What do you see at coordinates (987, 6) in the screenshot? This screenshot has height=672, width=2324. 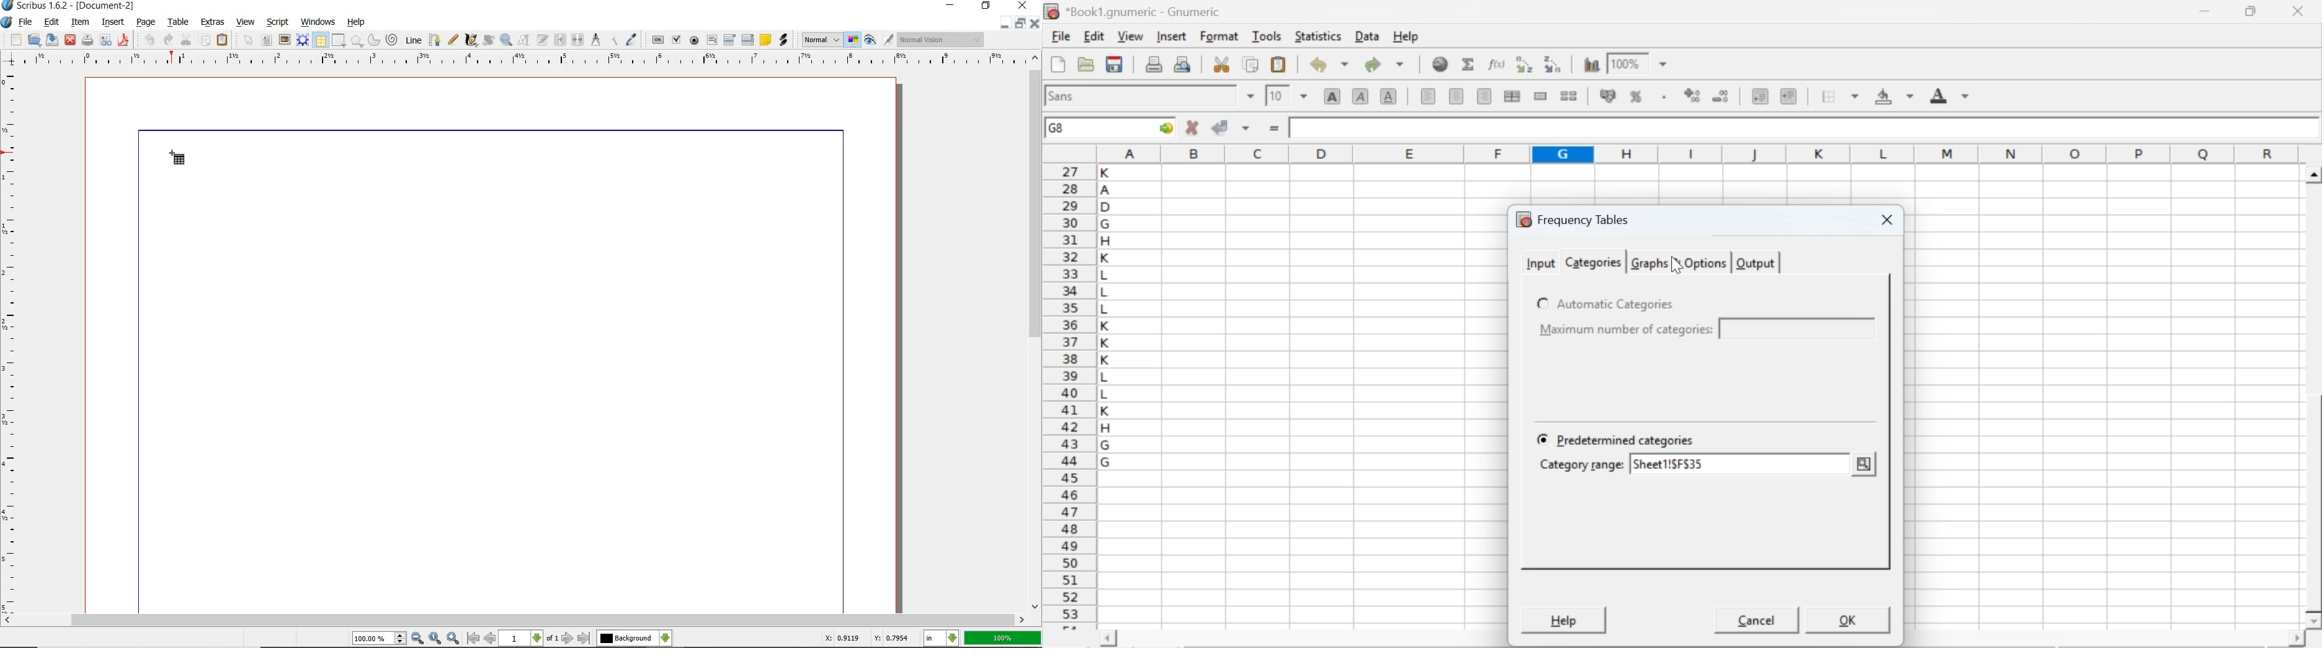 I see `restore` at bounding box center [987, 6].